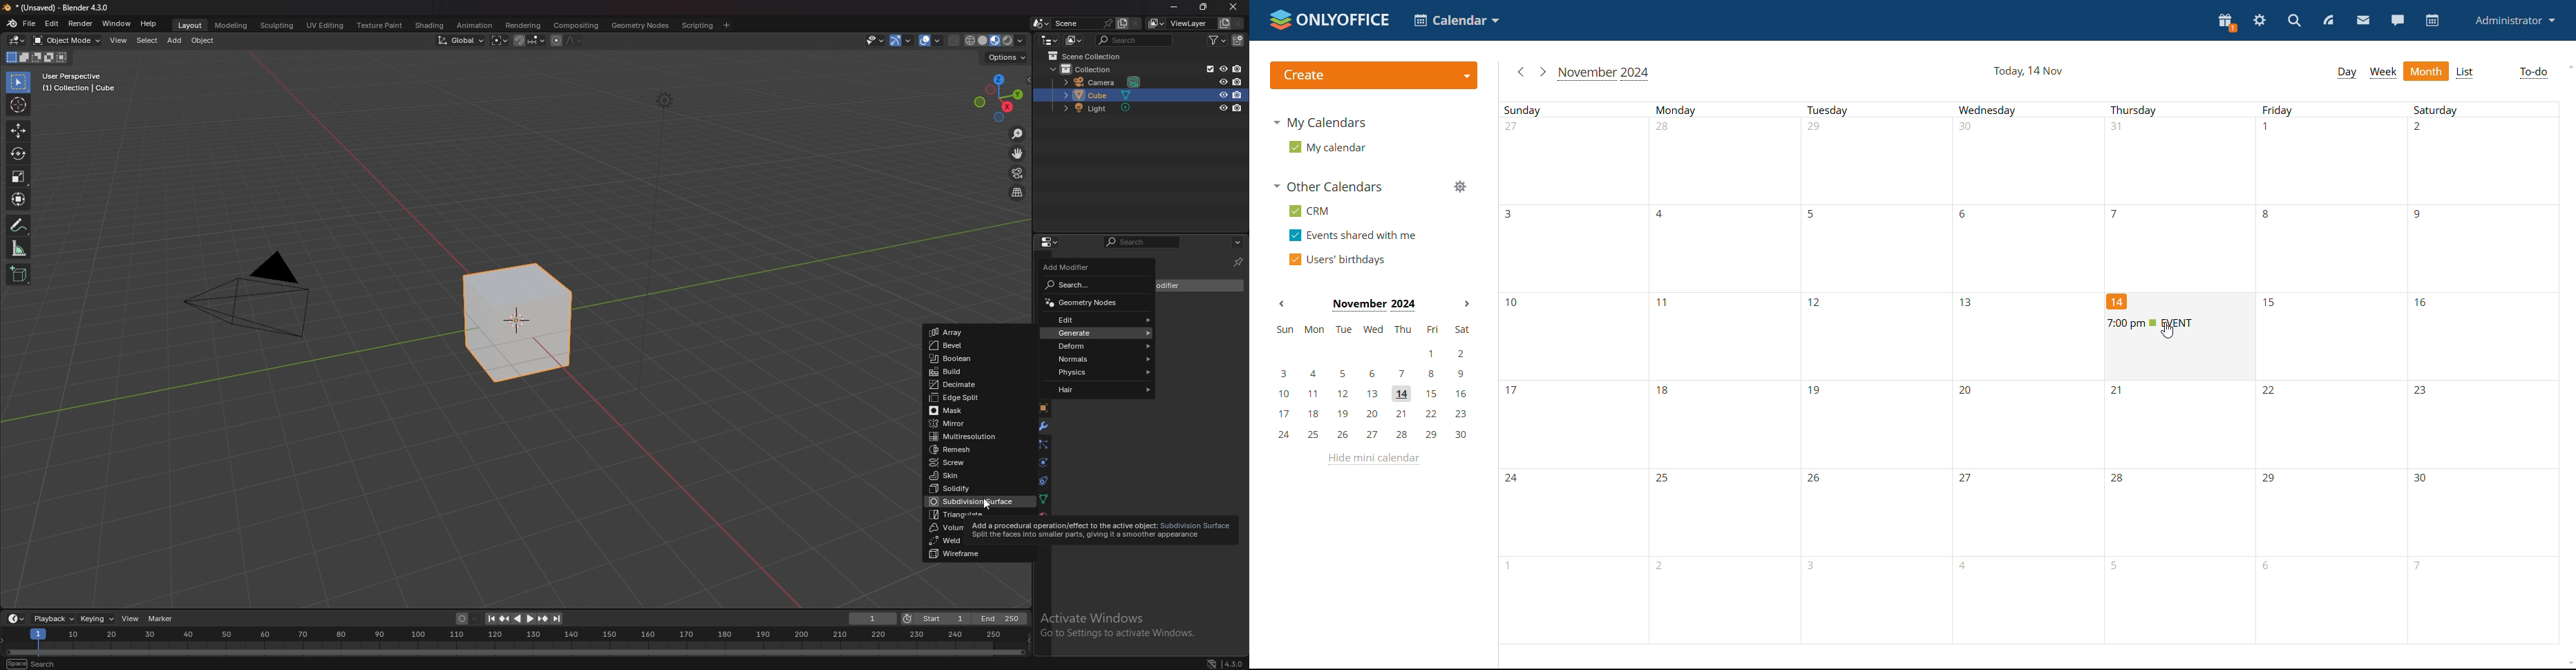 The image size is (2576, 672). What do you see at coordinates (726, 25) in the screenshot?
I see `add workspace` at bounding box center [726, 25].